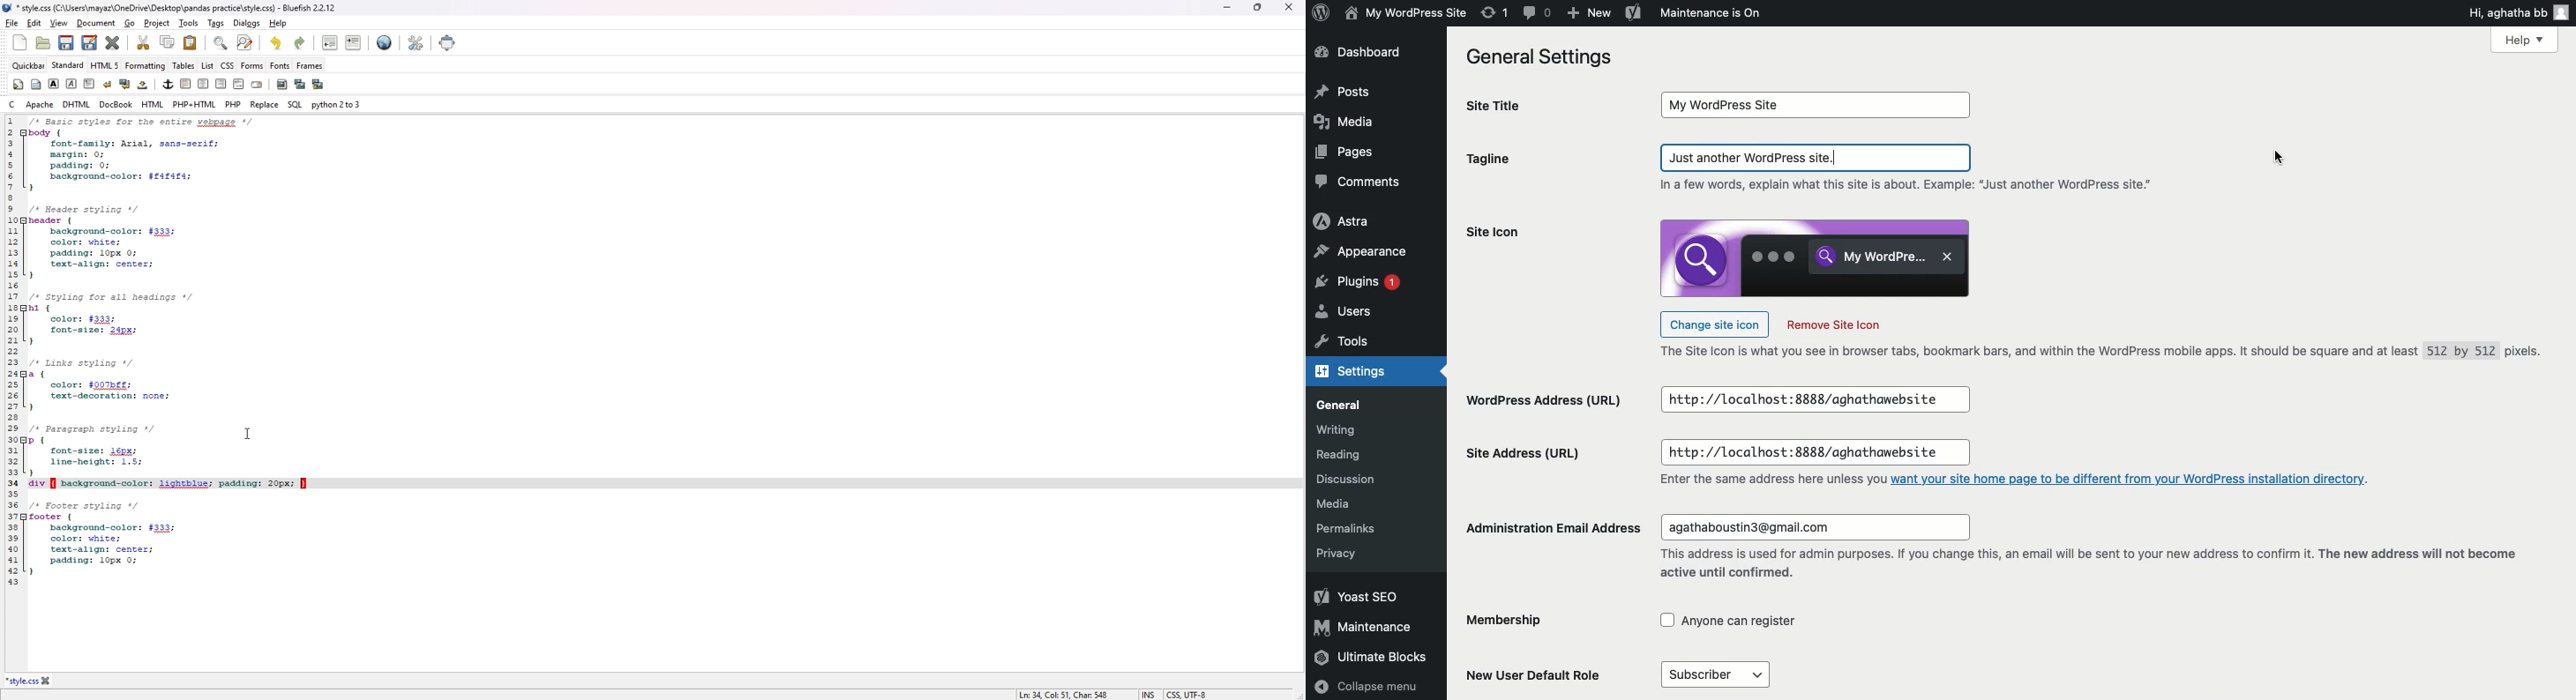 This screenshot has width=2576, height=700. Describe the element at coordinates (203, 84) in the screenshot. I see `center` at that location.